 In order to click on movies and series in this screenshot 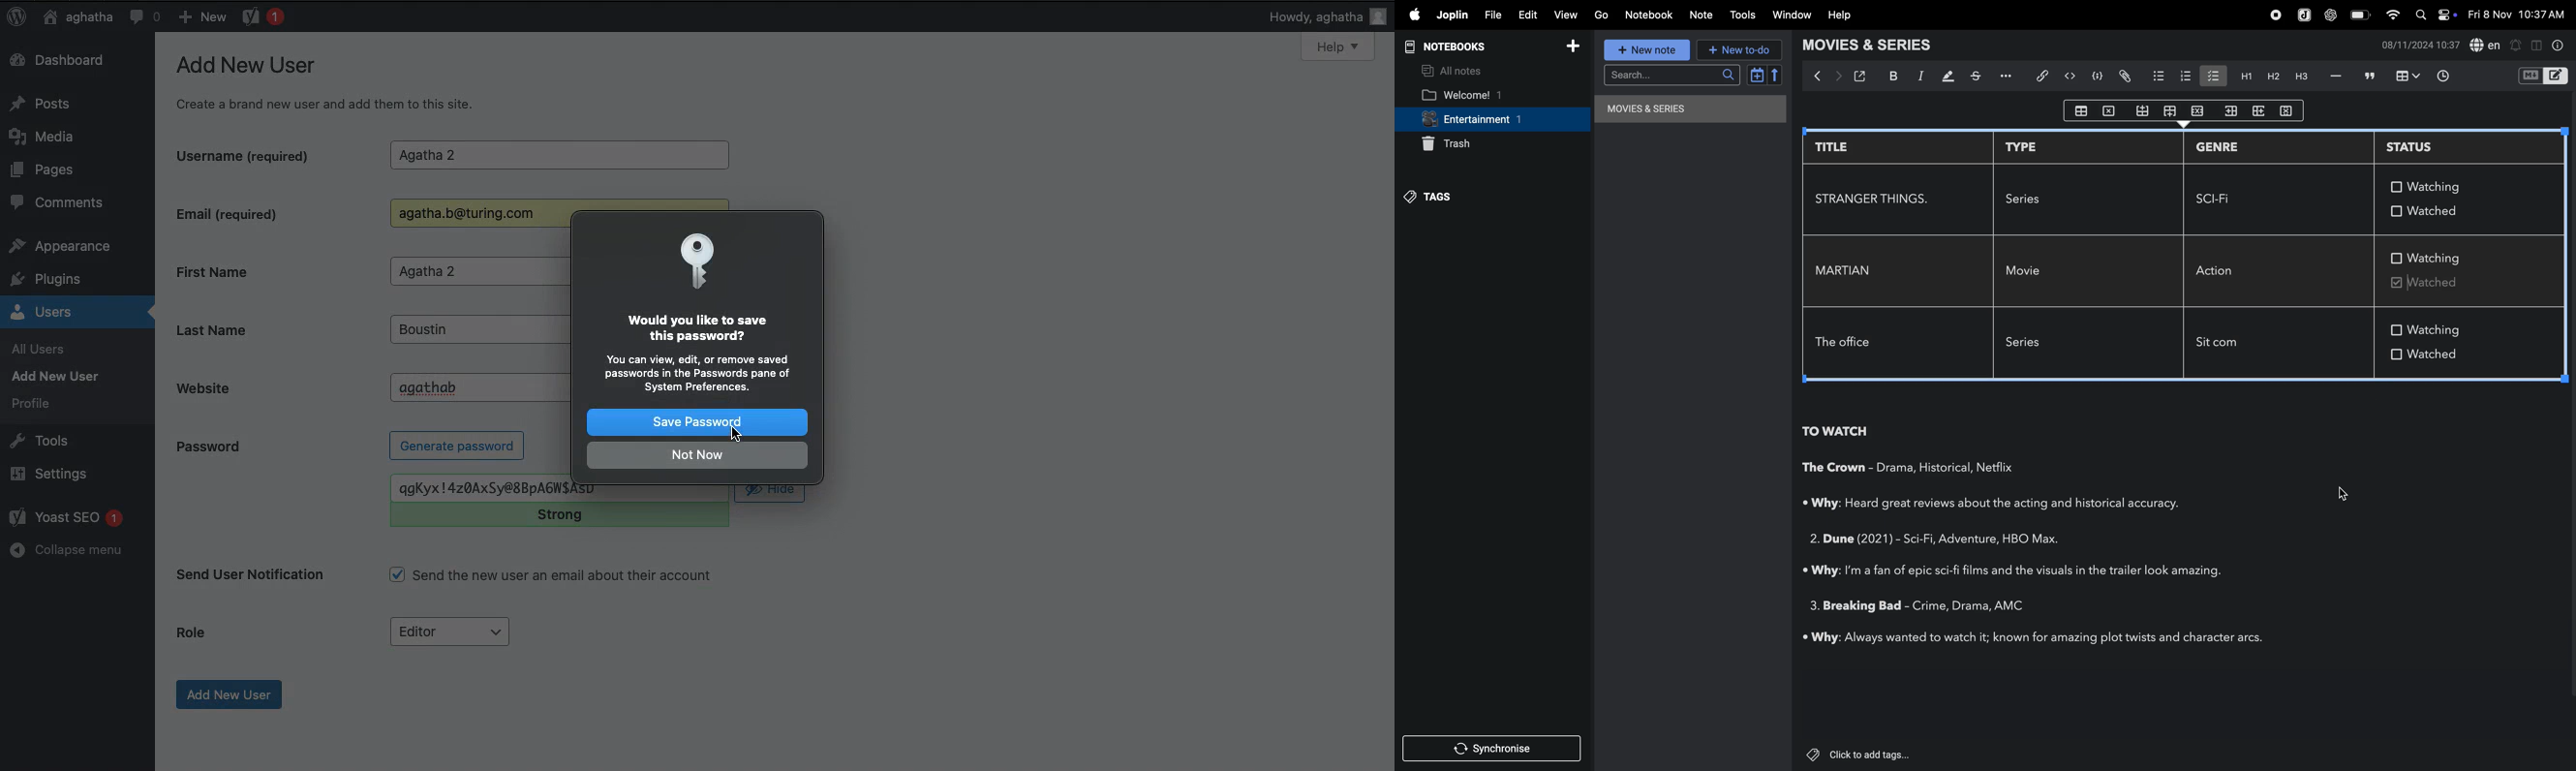, I will do `click(1682, 111)`.